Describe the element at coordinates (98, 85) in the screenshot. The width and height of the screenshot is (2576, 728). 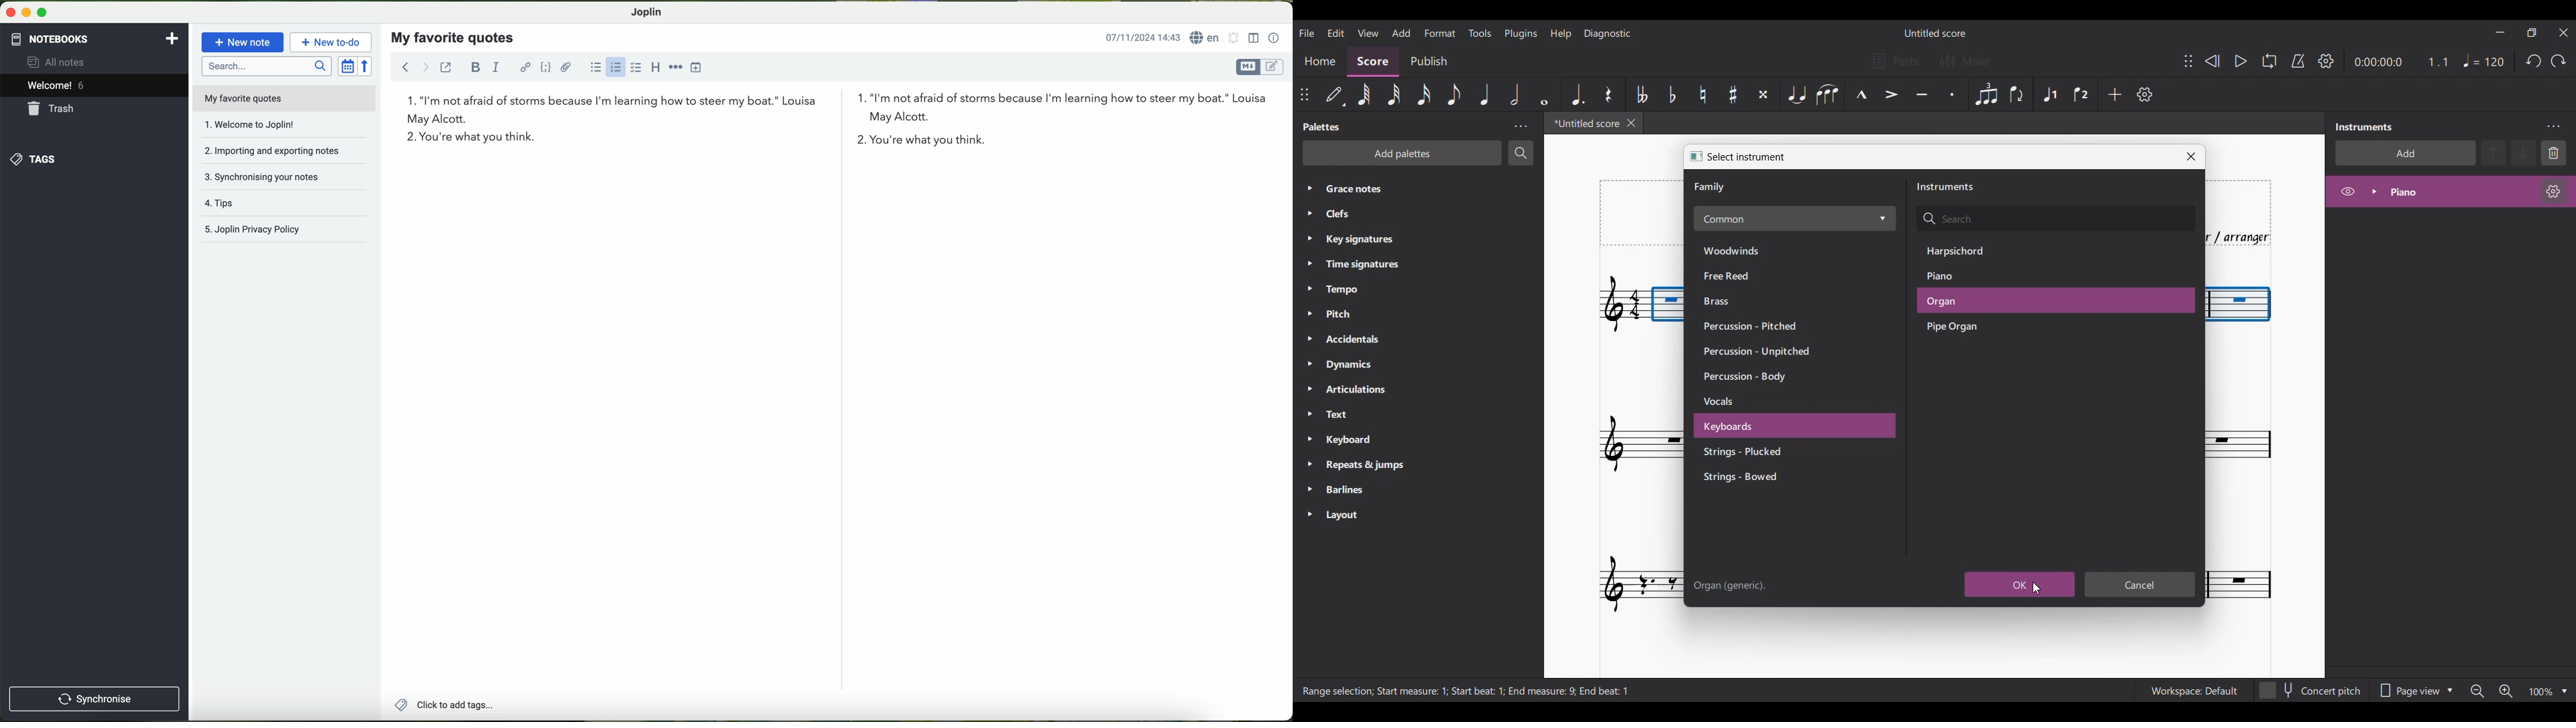
I see `welcome 6` at that location.